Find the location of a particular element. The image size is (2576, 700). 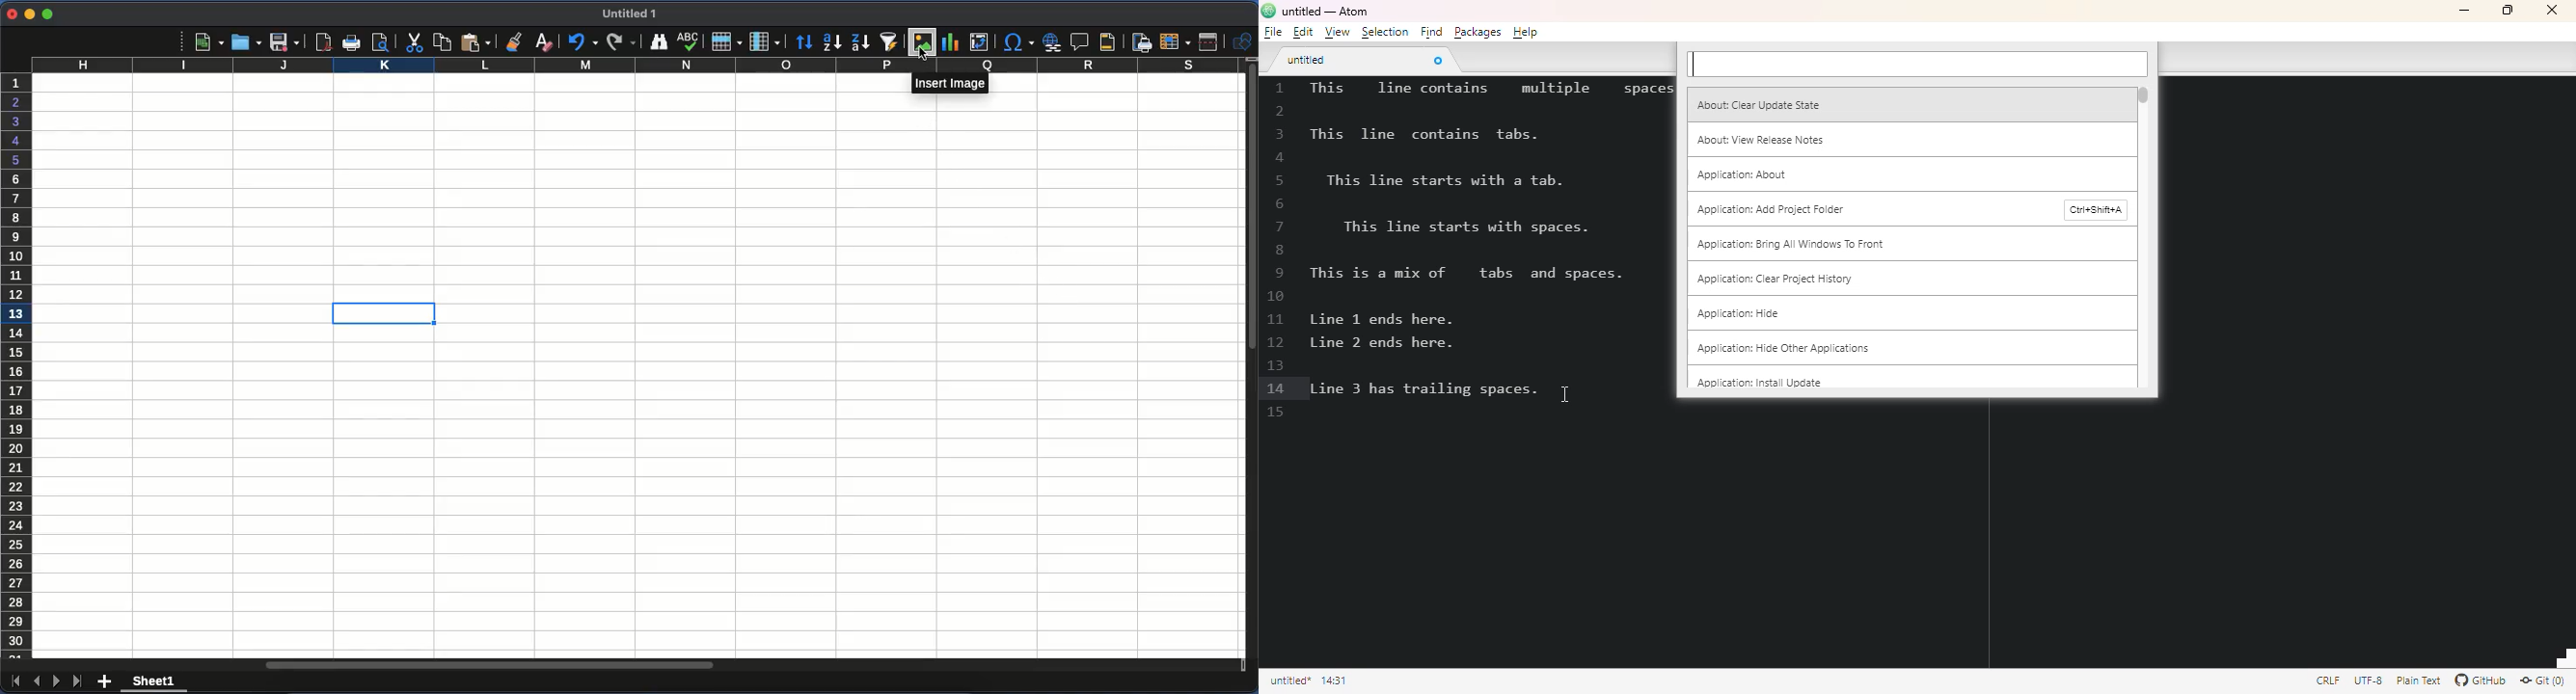

logo is located at coordinates (1268, 10).